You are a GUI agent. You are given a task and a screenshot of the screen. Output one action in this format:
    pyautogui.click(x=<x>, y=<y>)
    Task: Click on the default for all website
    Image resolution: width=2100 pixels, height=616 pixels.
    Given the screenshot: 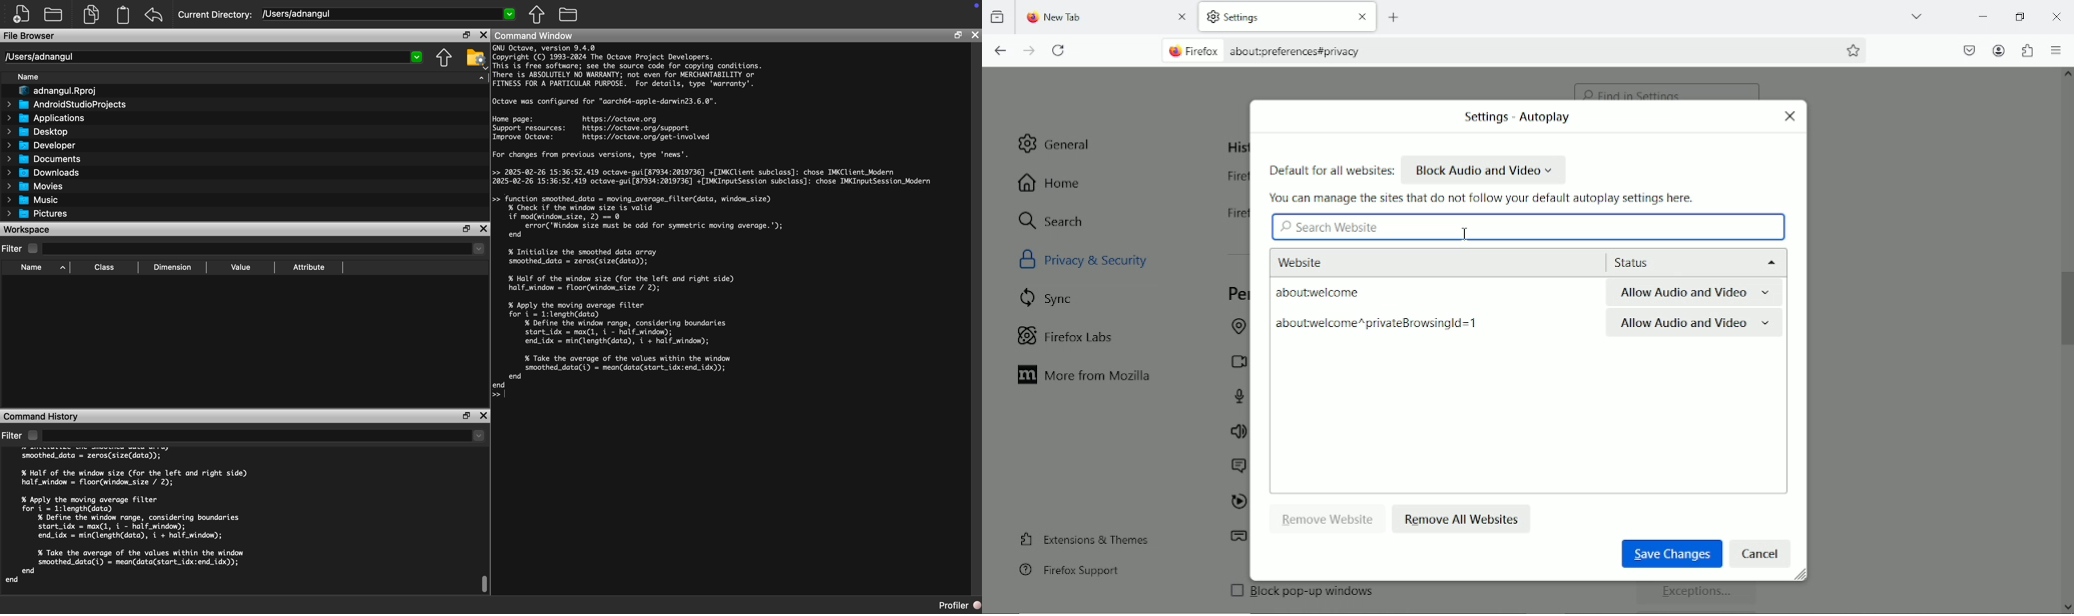 What is the action you would take?
    pyautogui.click(x=1331, y=171)
    